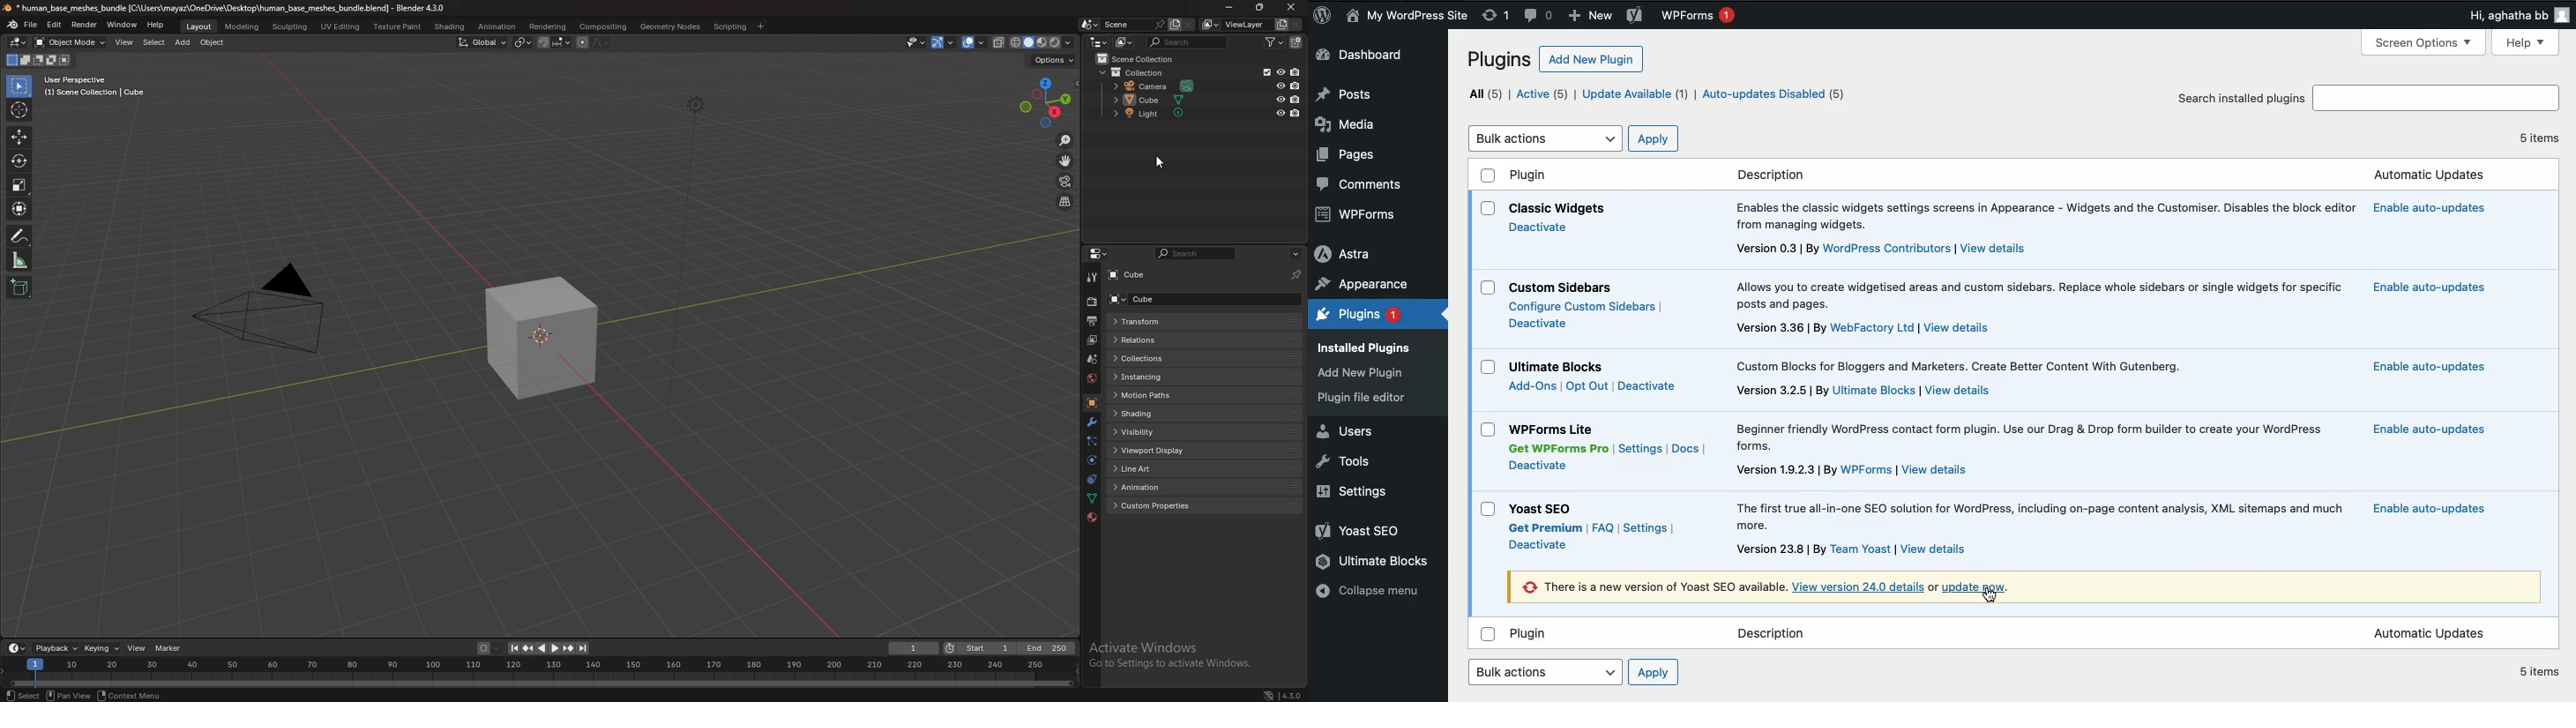 Image resolution: width=2576 pixels, height=728 pixels. I want to click on Yoast, so click(1366, 531).